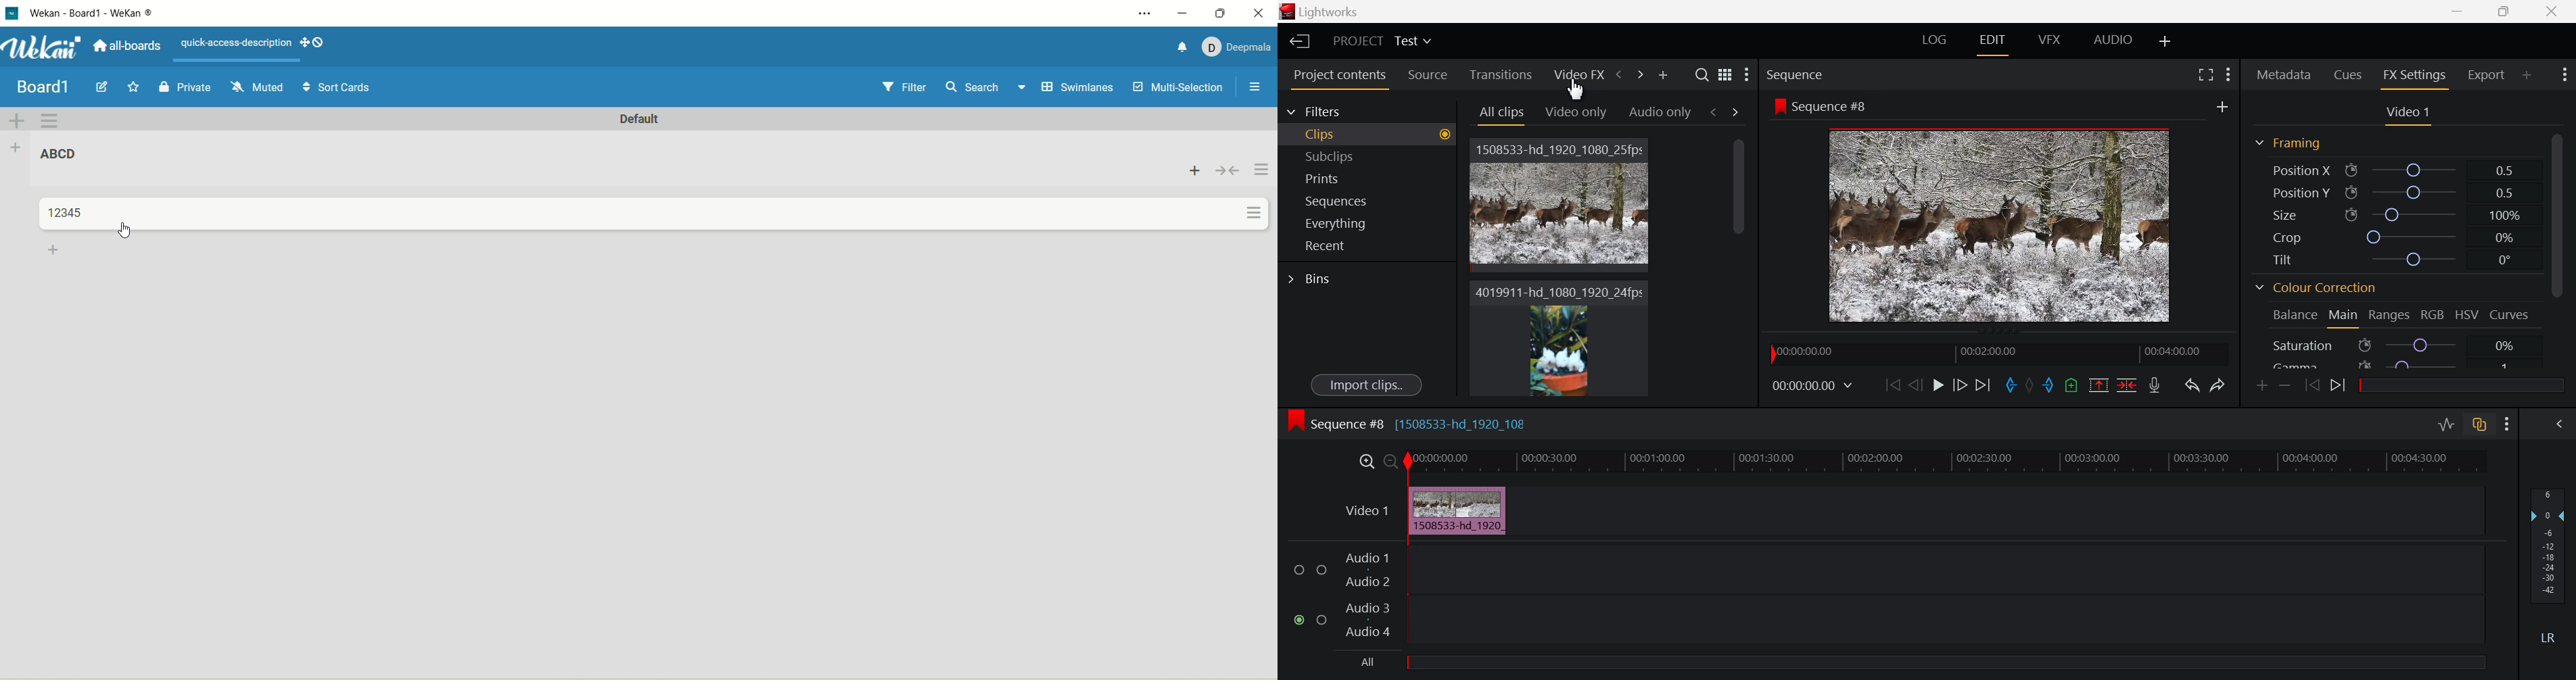 This screenshot has height=700, width=2576. What do you see at coordinates (2397, 192) in the screenshot?
I see `Position Y` at bounding box center [2397, 192].